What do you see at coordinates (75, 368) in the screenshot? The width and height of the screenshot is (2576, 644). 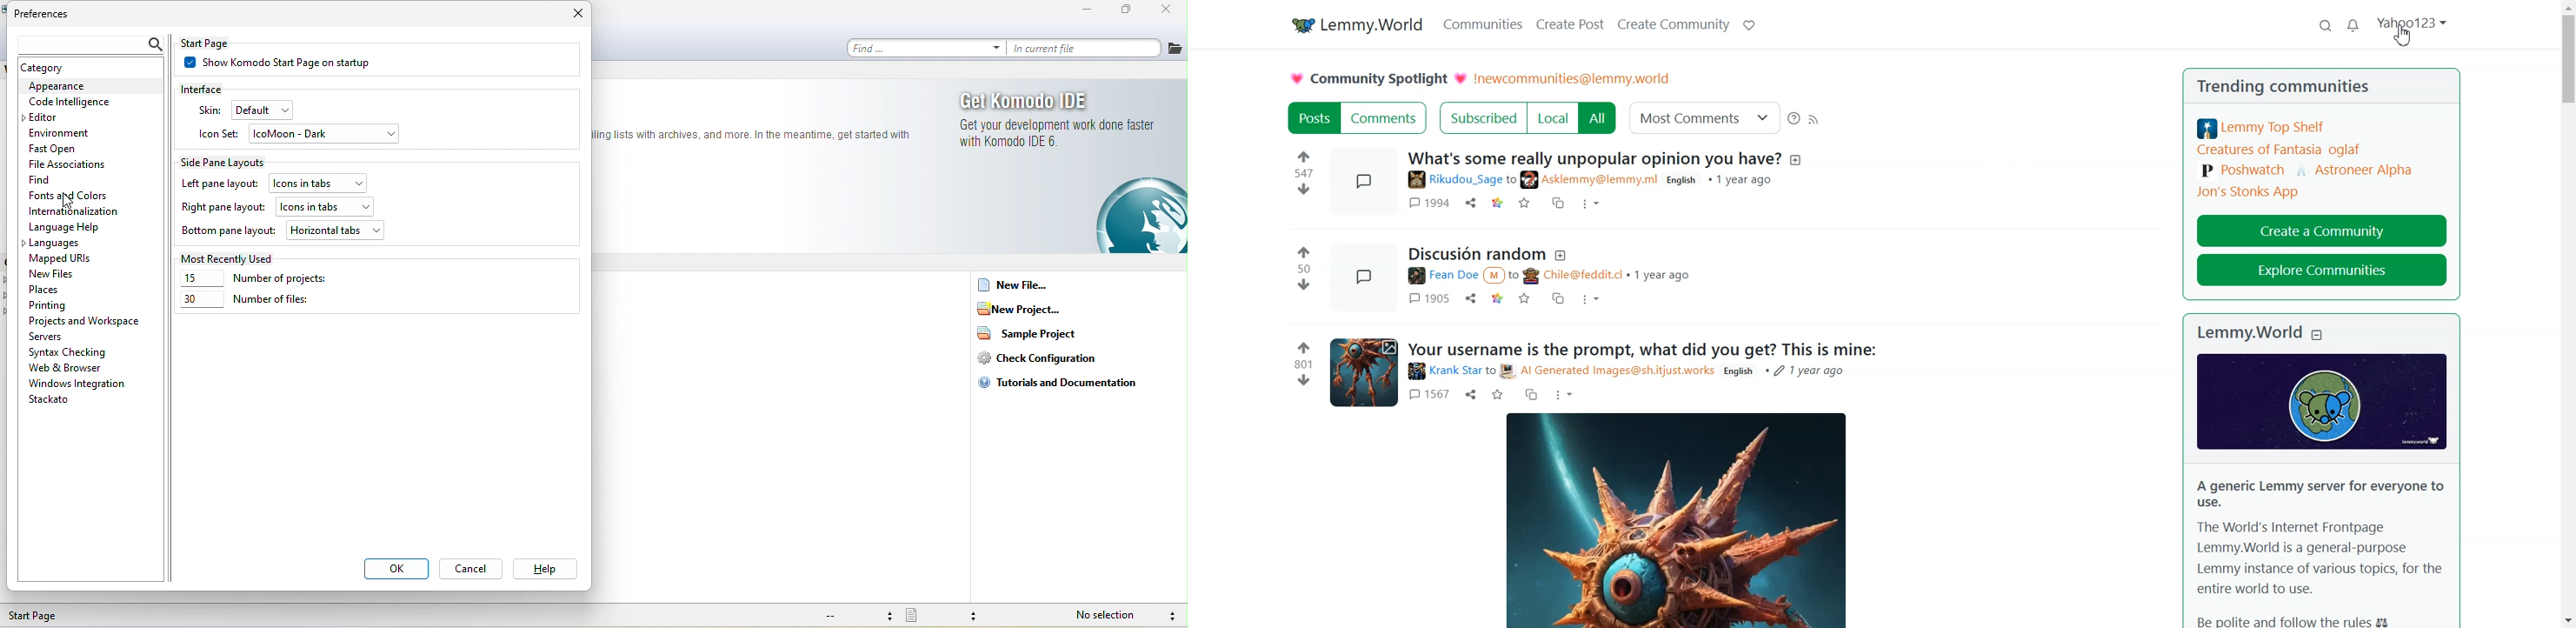 I see `web and browser` at bounding box center [75, 368].